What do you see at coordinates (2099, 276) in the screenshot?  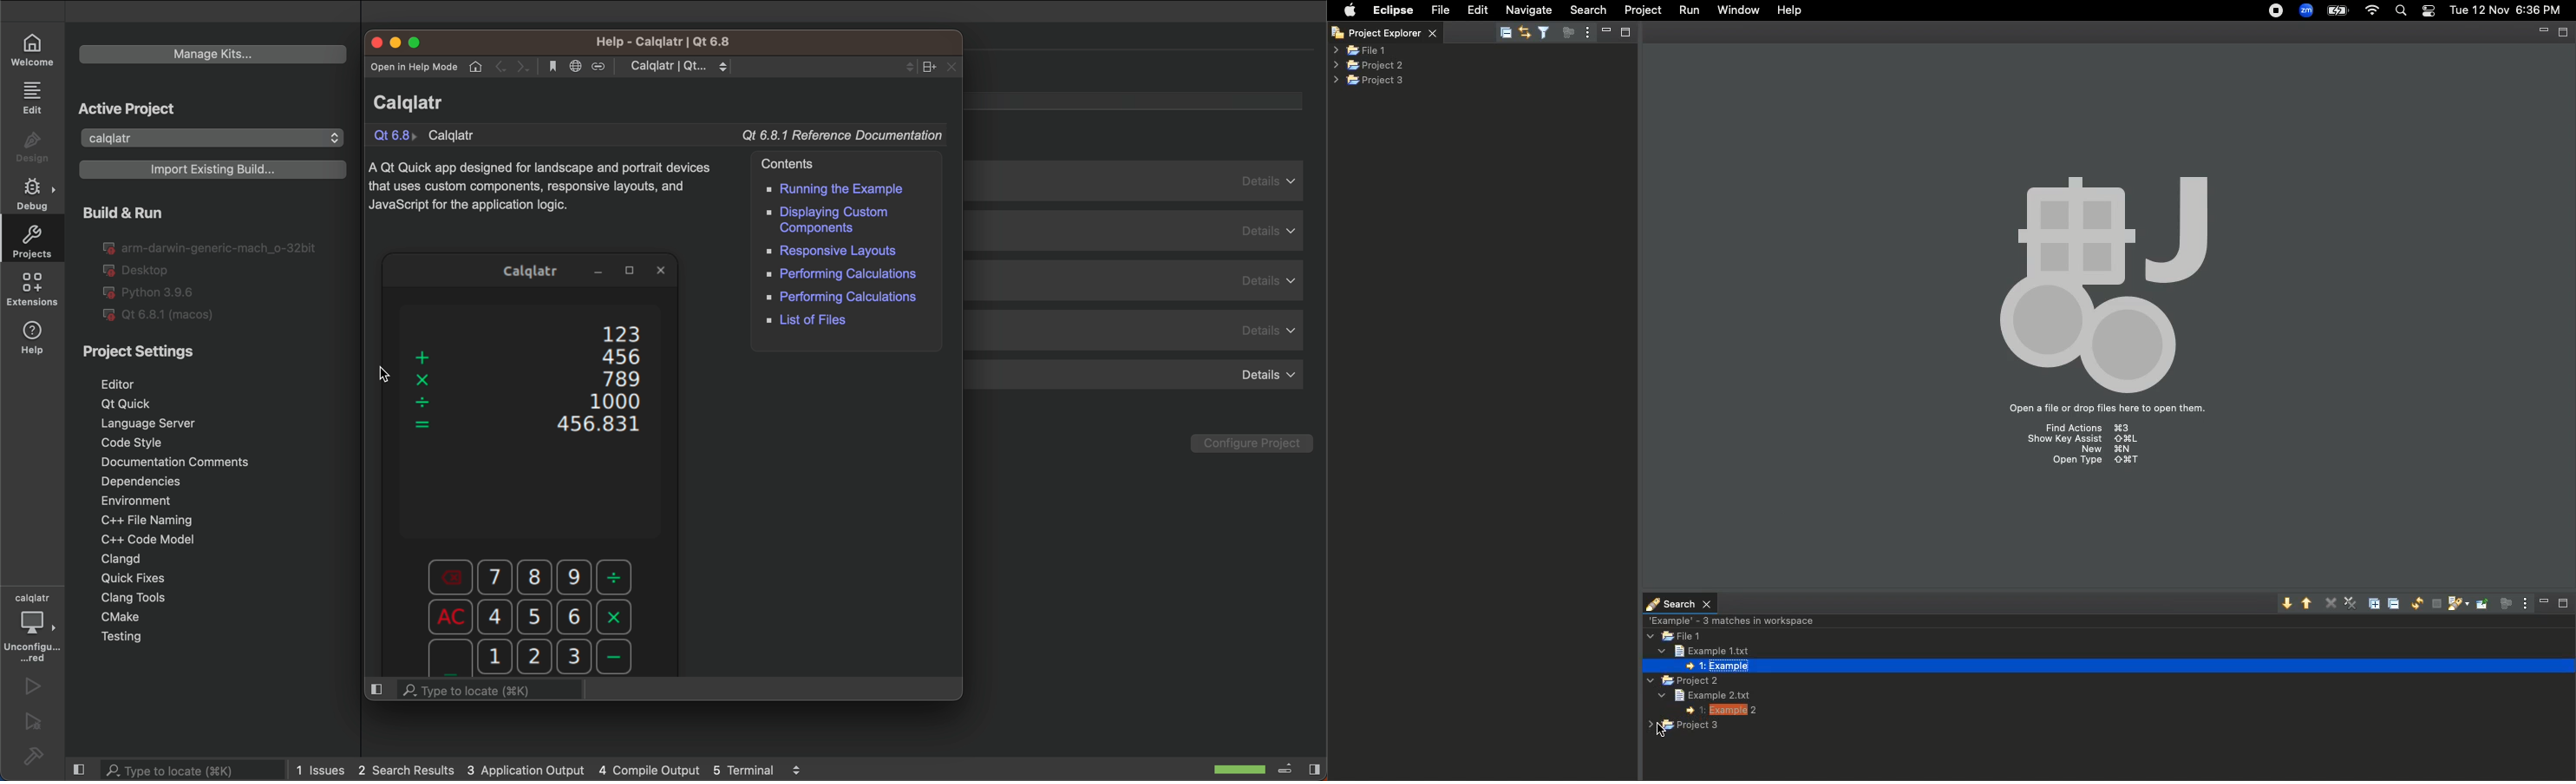 I see `Icon` at bounding box center [2099, 276].